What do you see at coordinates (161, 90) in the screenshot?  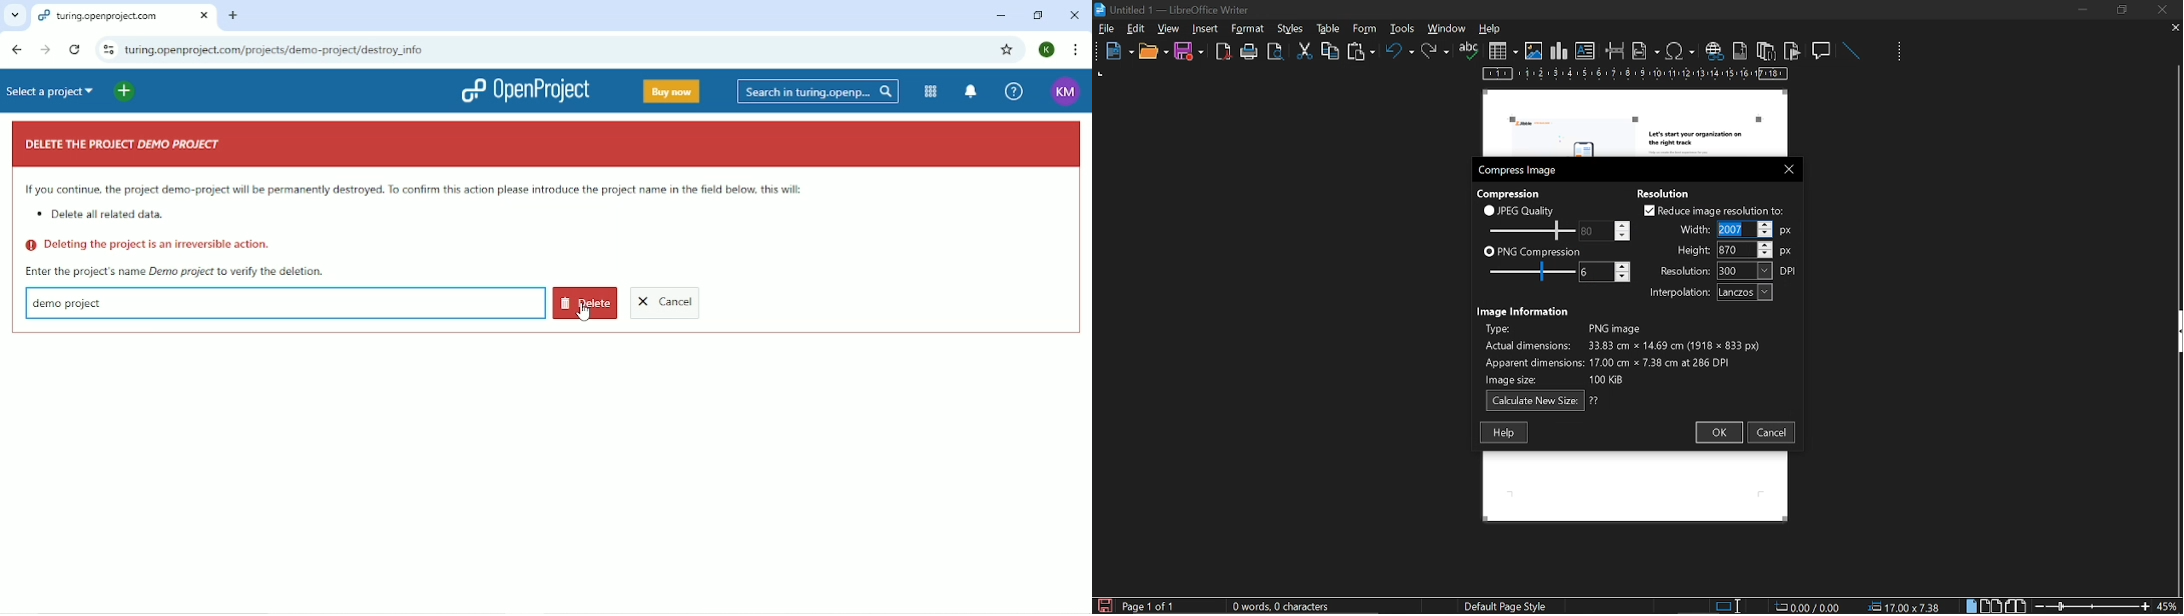 I see `Open quick add menu` at bounding box center [161, 90].